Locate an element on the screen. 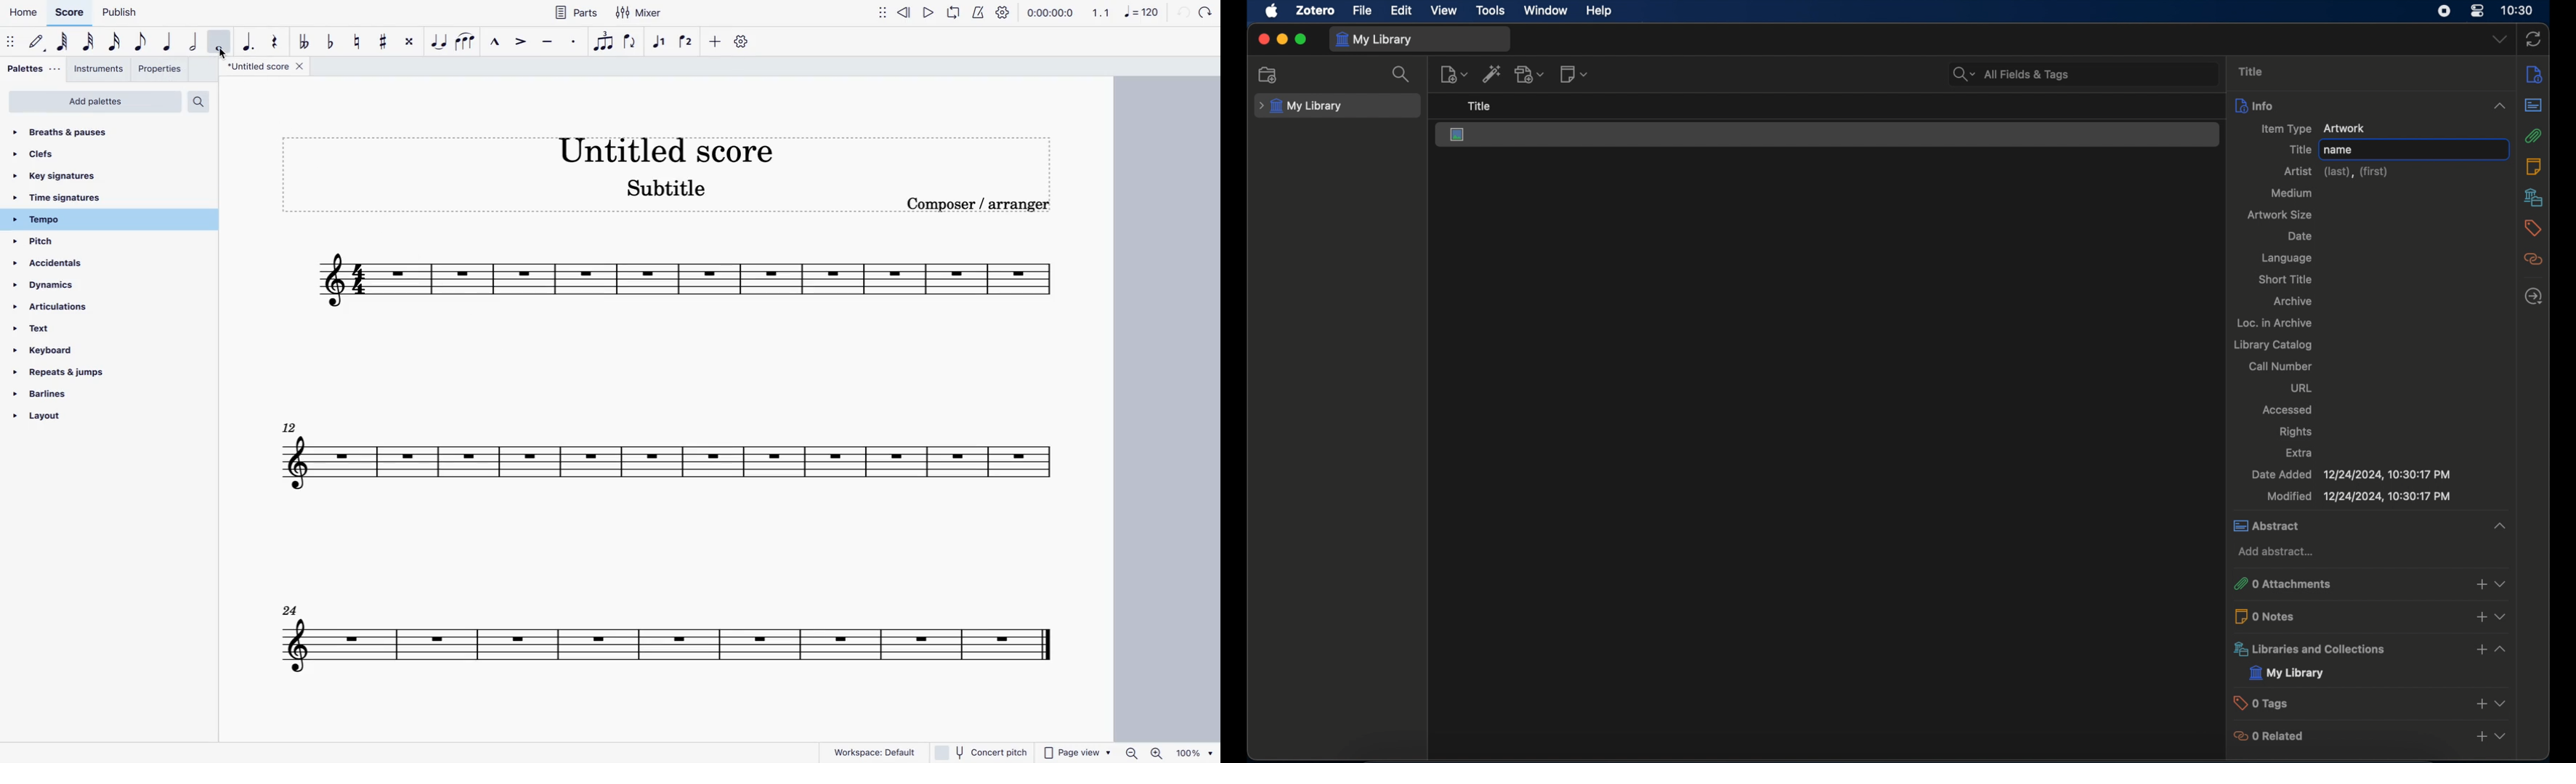 The height and width of the screenshot is (784, 2576). call number is located at coordinates (2281, 367).